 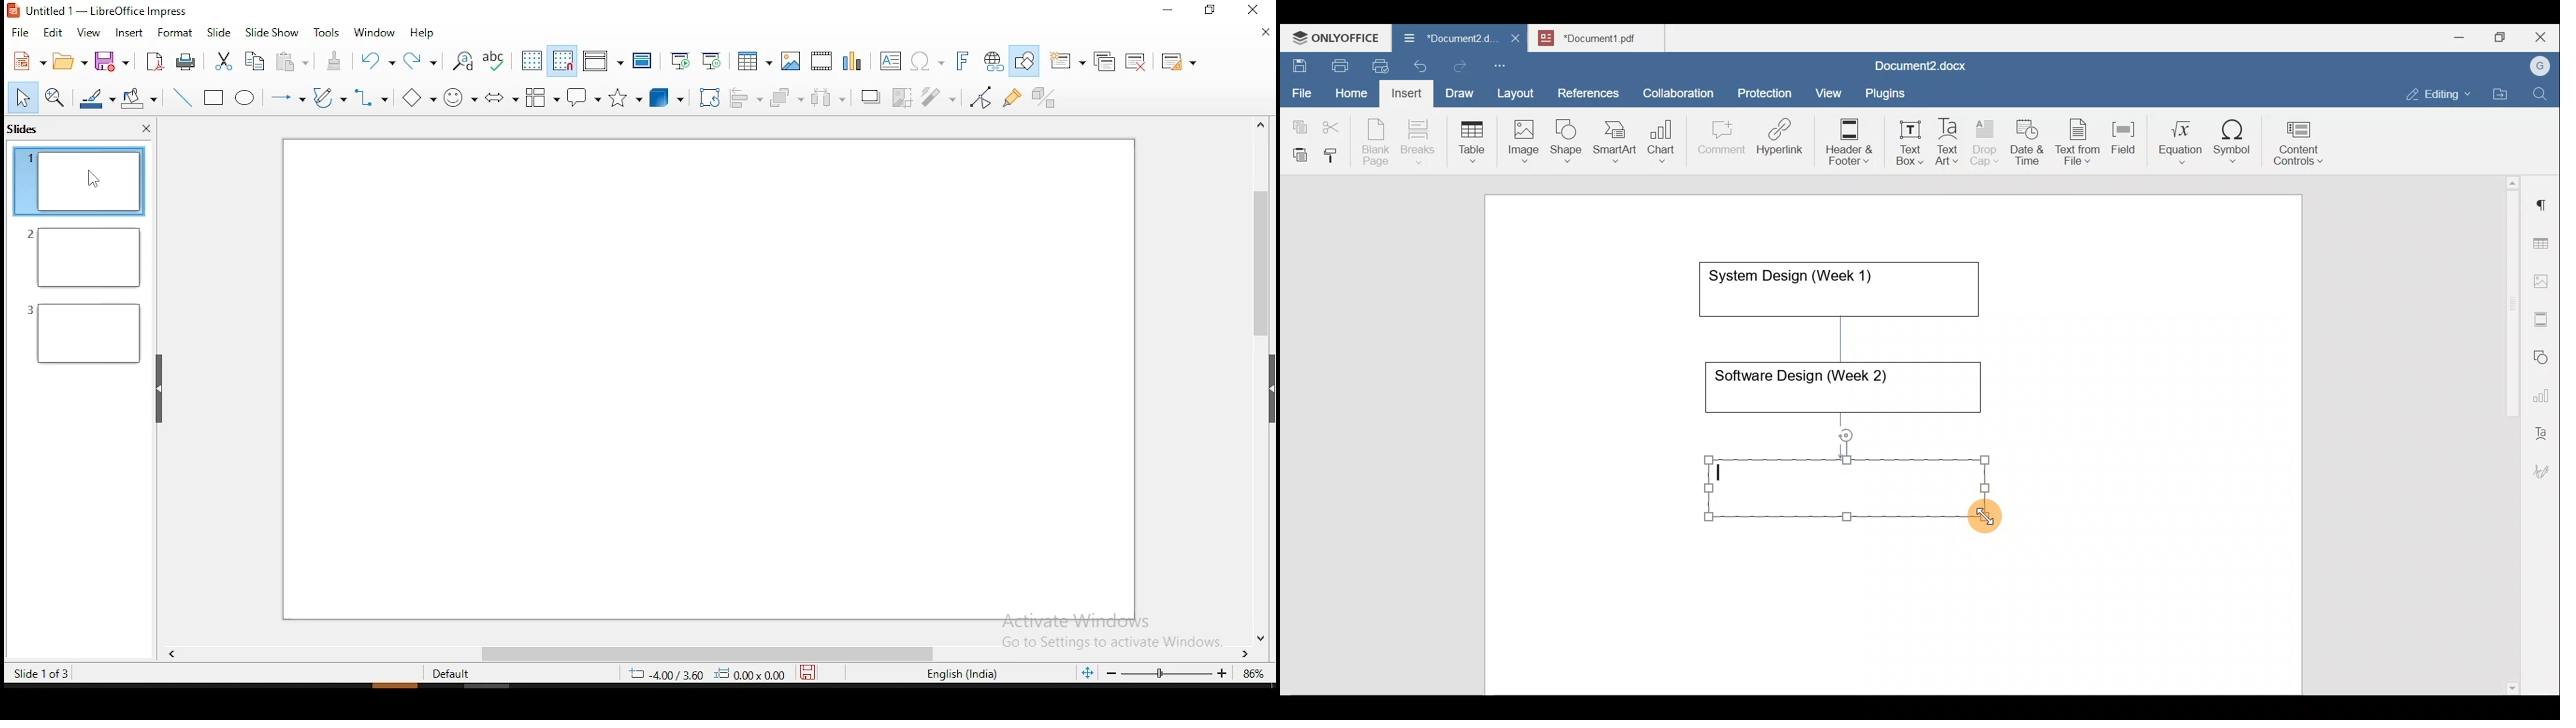 I want to click on Protection, so click(x=1769, y=91).